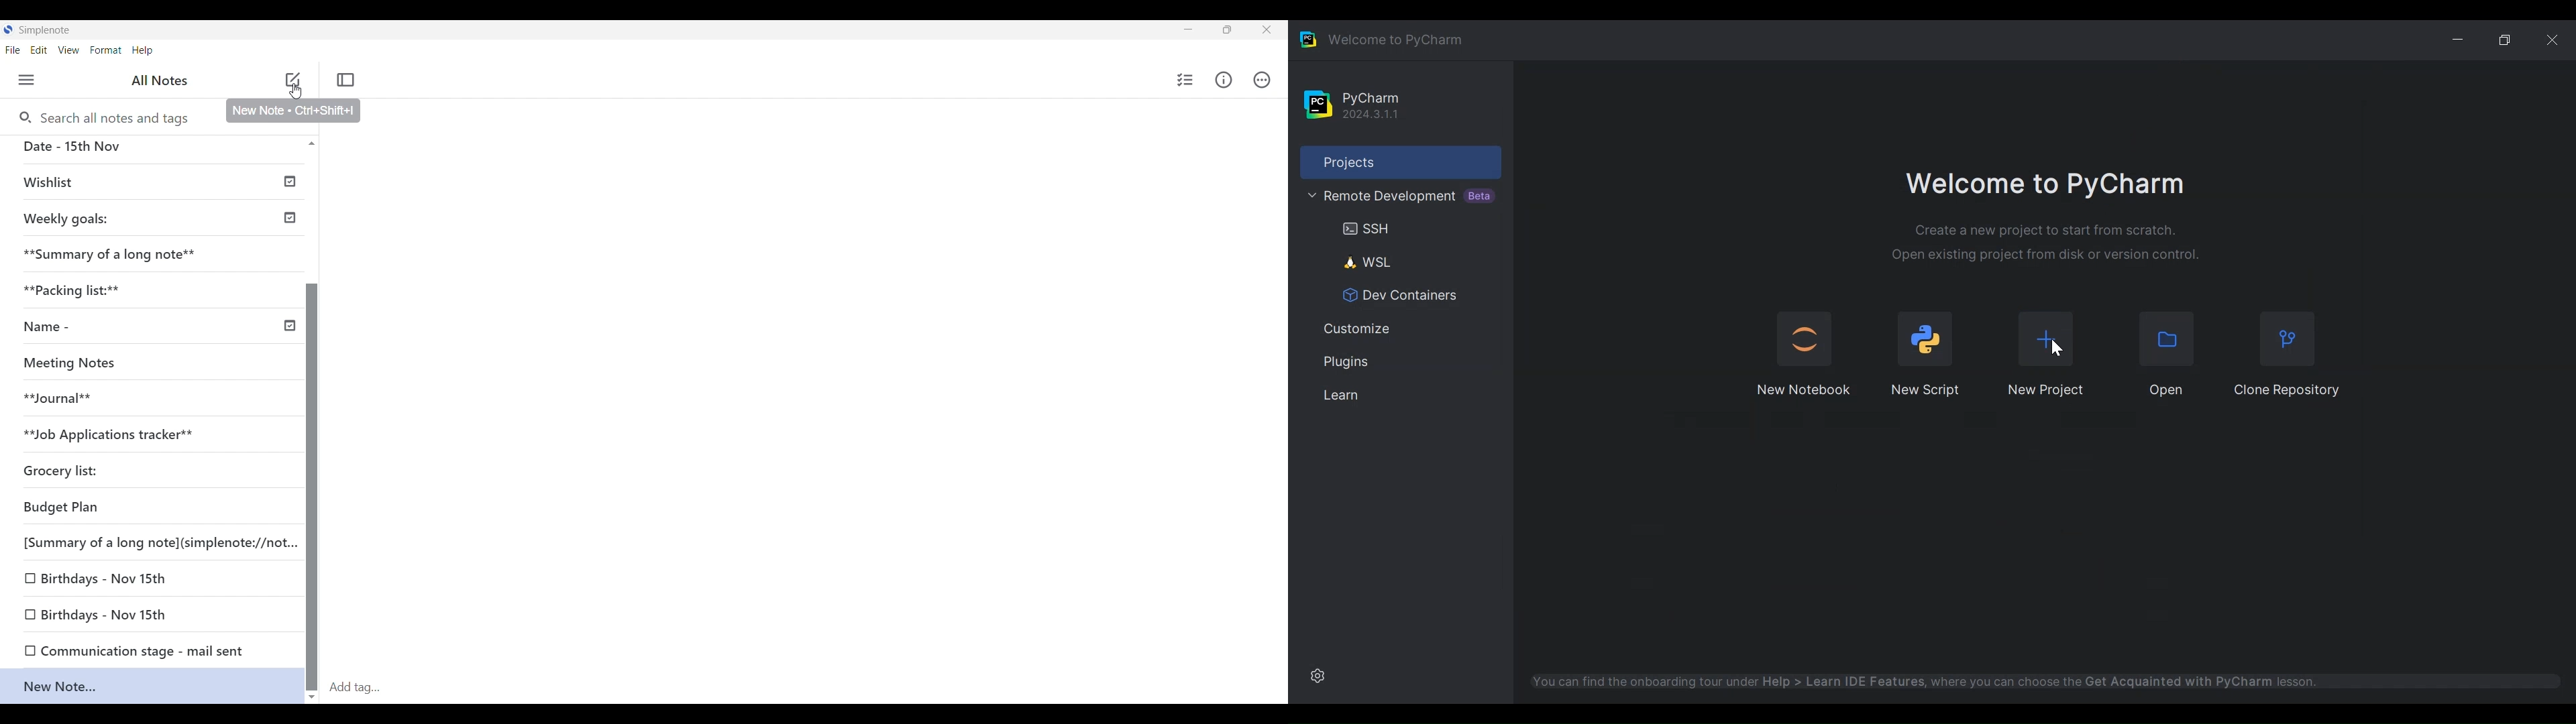  What do you see at coordinates (1394, 296) in the screenshot?
I see `Dev Containers` at bounding box center [1394, 296].